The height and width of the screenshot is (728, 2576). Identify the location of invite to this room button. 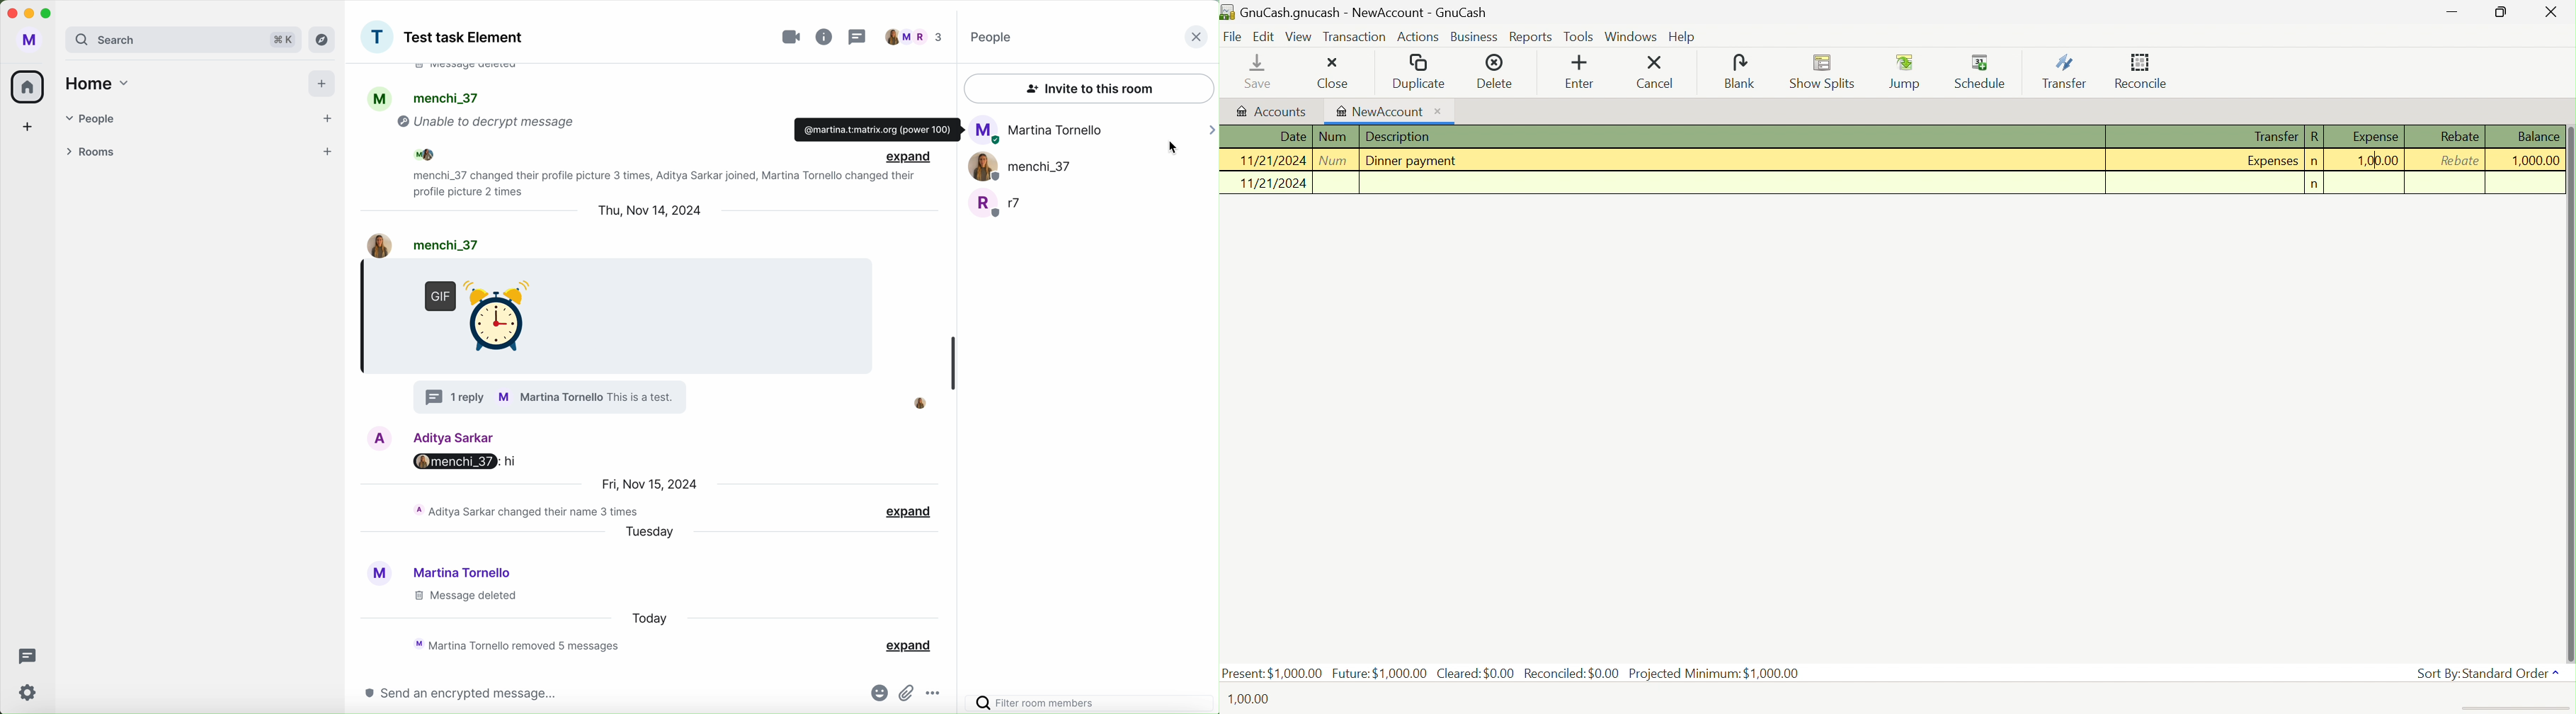
(1090, 89).